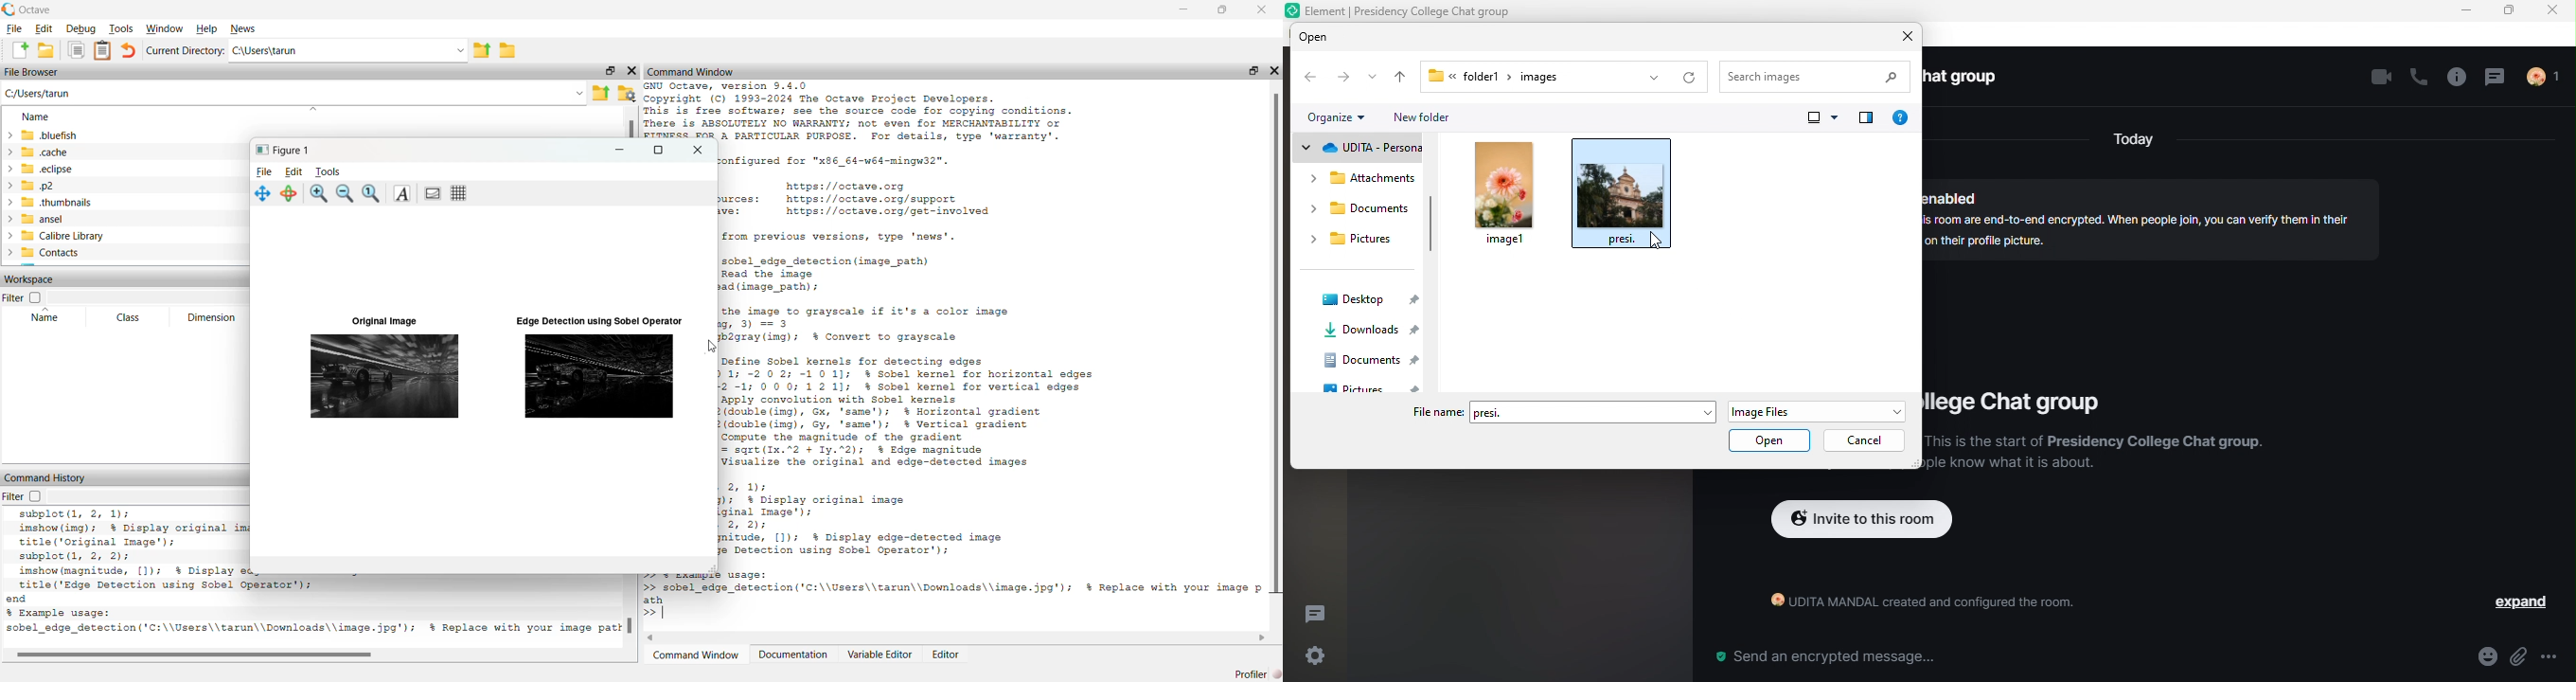 This screenshot has width=2576, height=700. What do you see at coordinates (2376, 79) in the screenshot?
I see `video call` at bounding box center [2376, 79].